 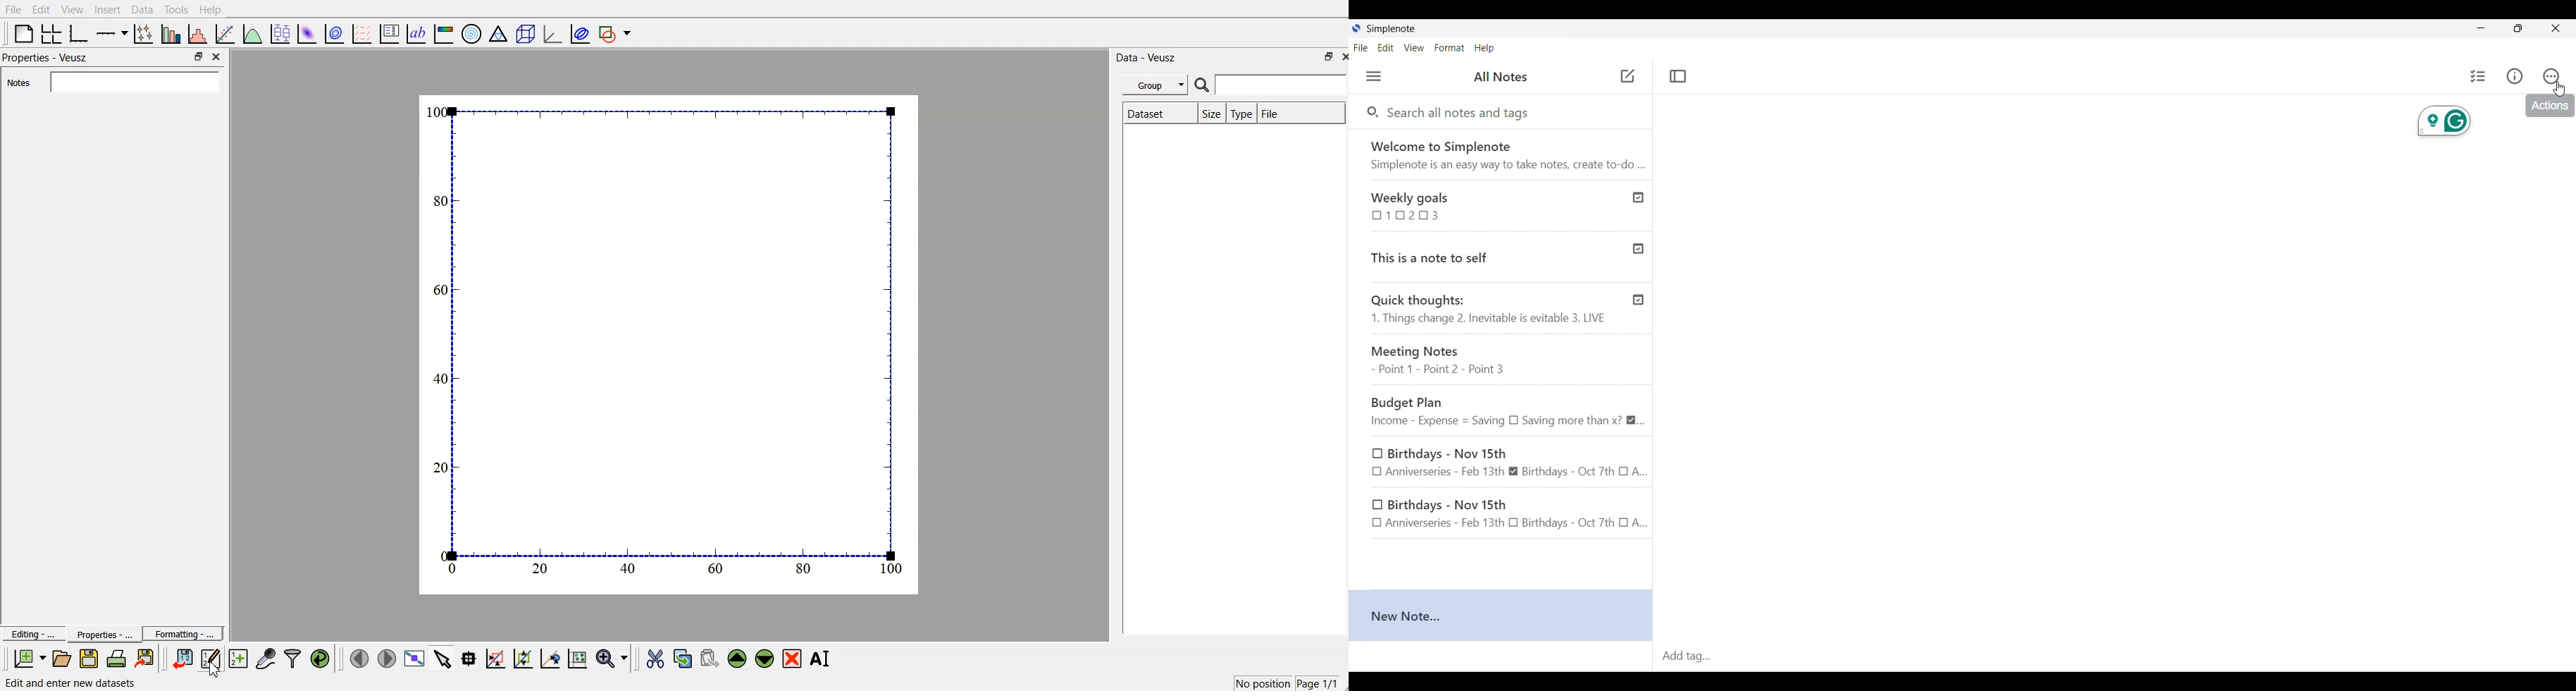 What do you see at coordinates (1285, 683) in the screenshot?
I see `No position page 1/1` at bounding box center [1285, 683].